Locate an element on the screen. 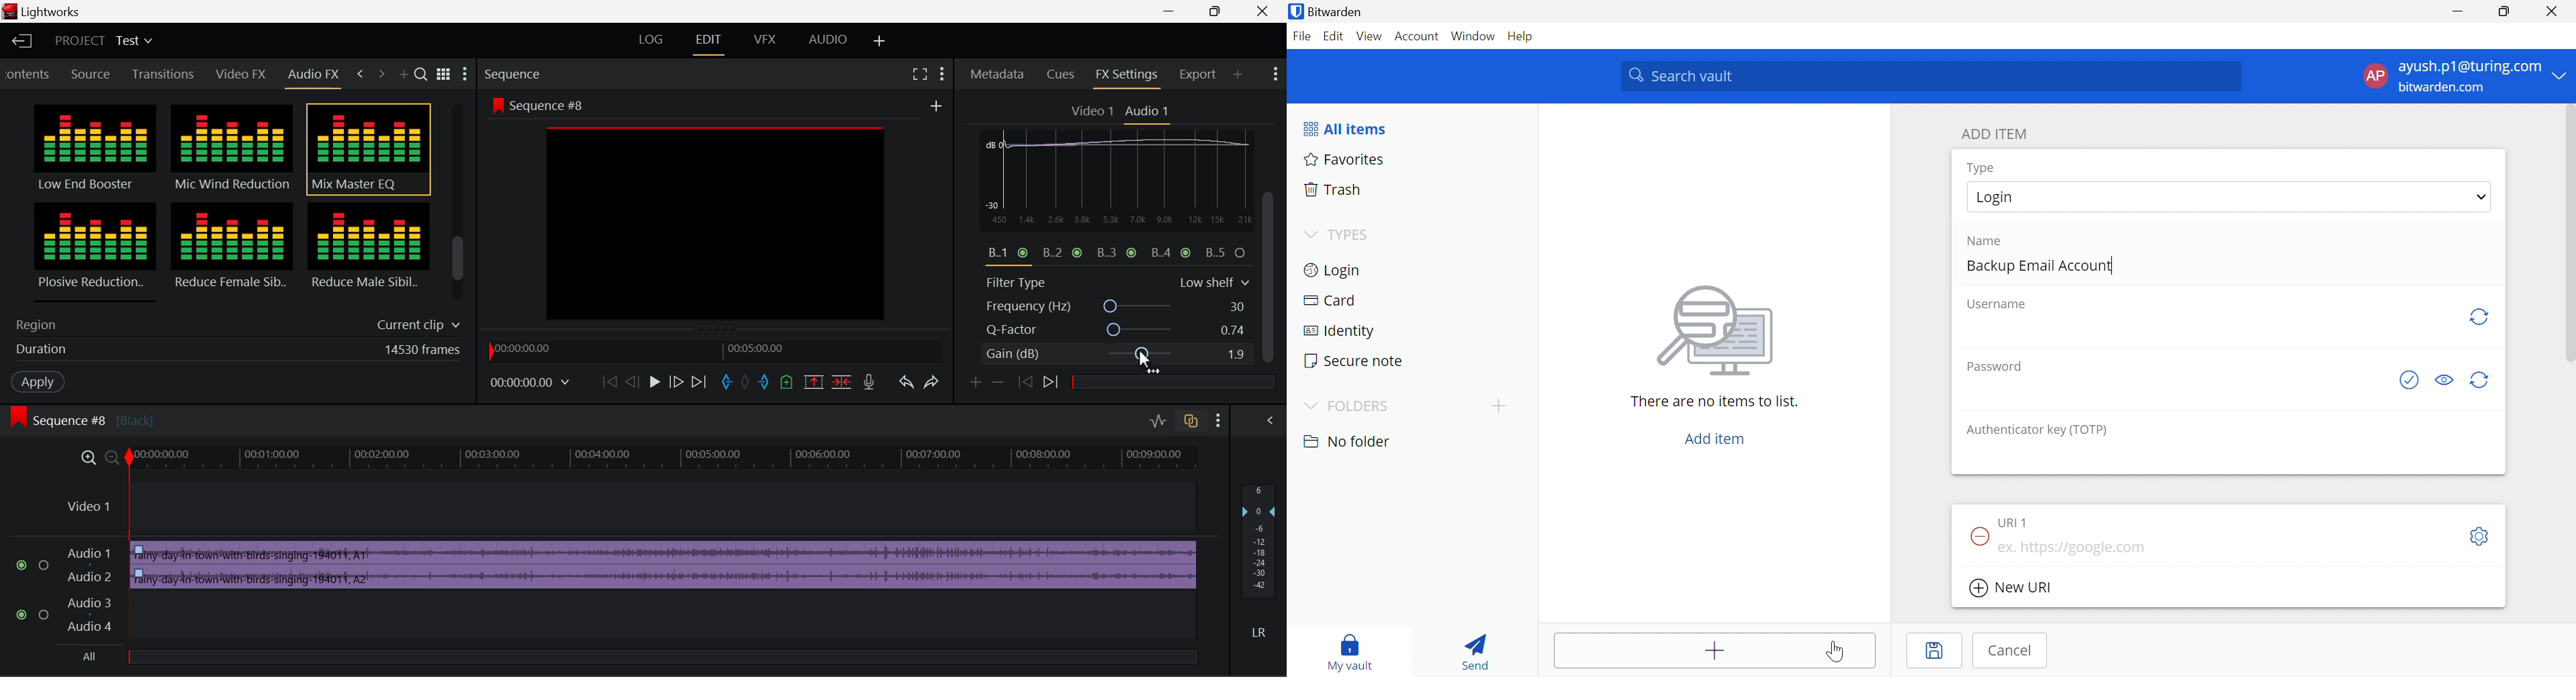 This screenshot has height=700, width=2576. Send is located at coordinates (1479, 651).